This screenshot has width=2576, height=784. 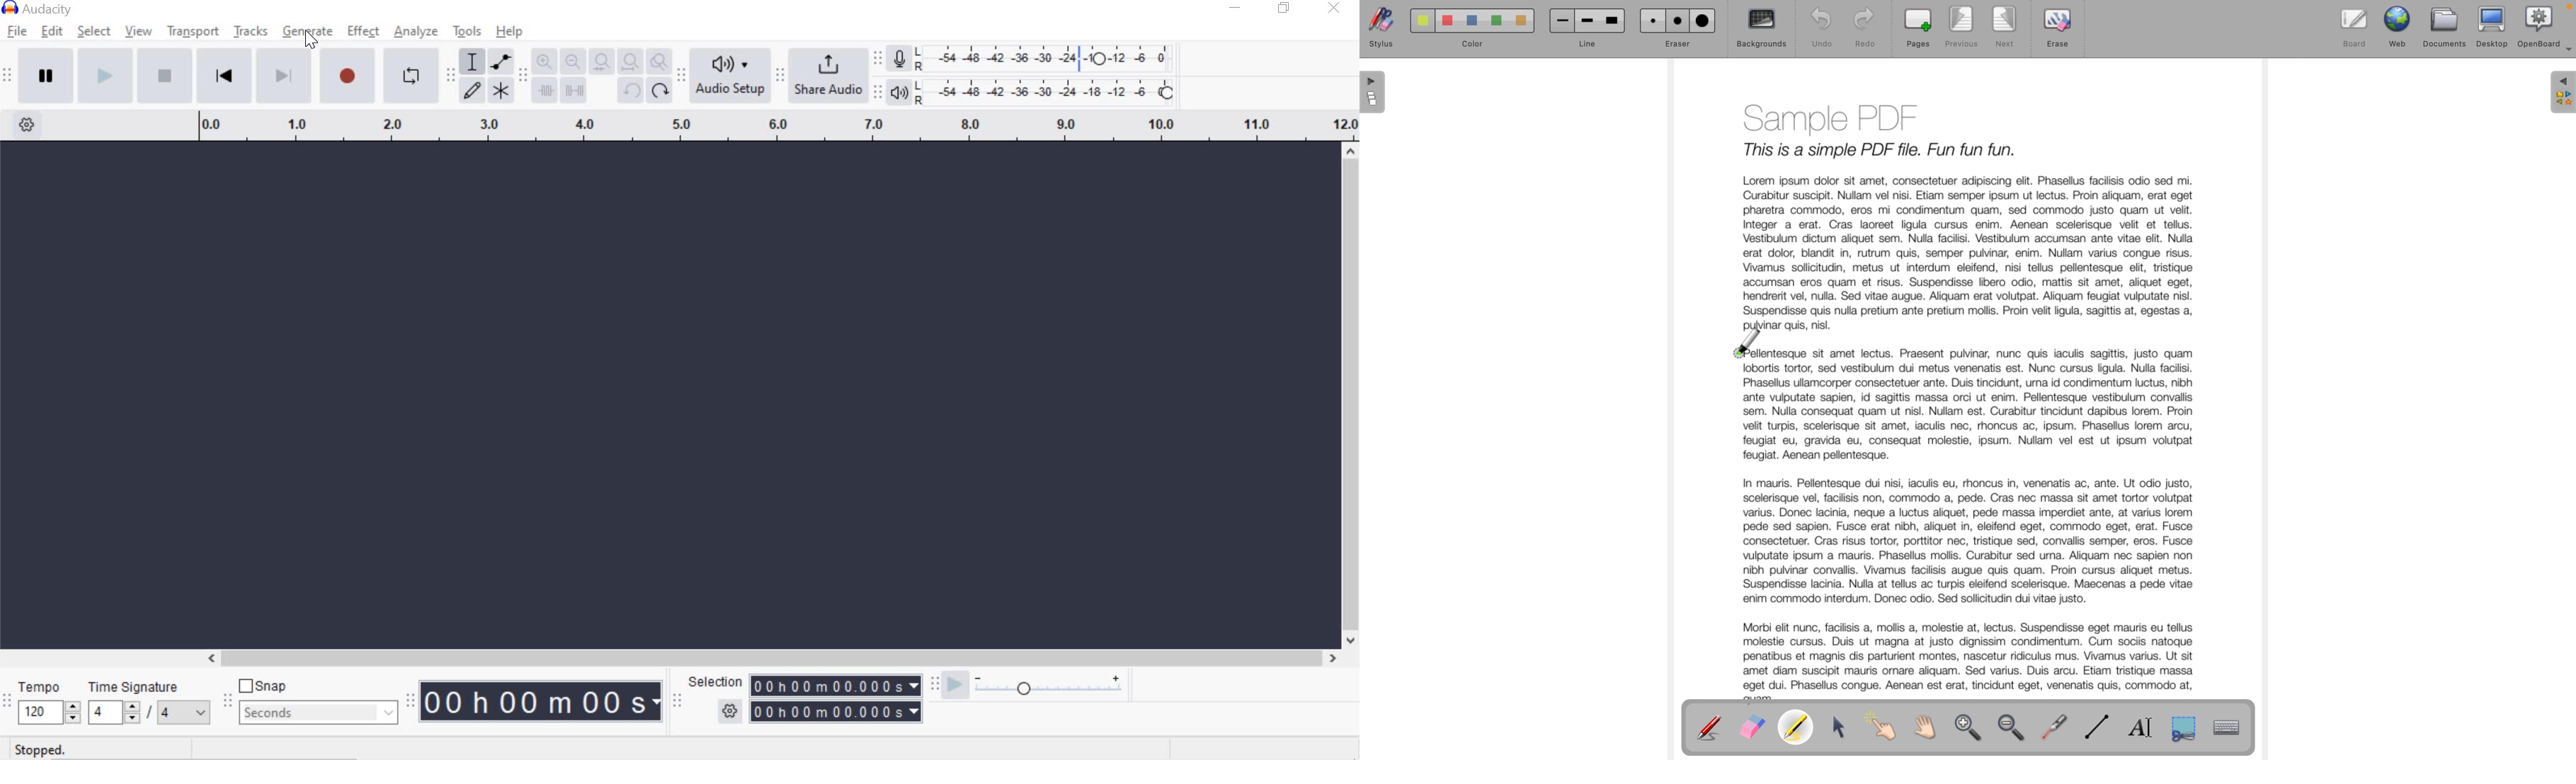 I want to click on Skip to end, so click(x=286, y=74).